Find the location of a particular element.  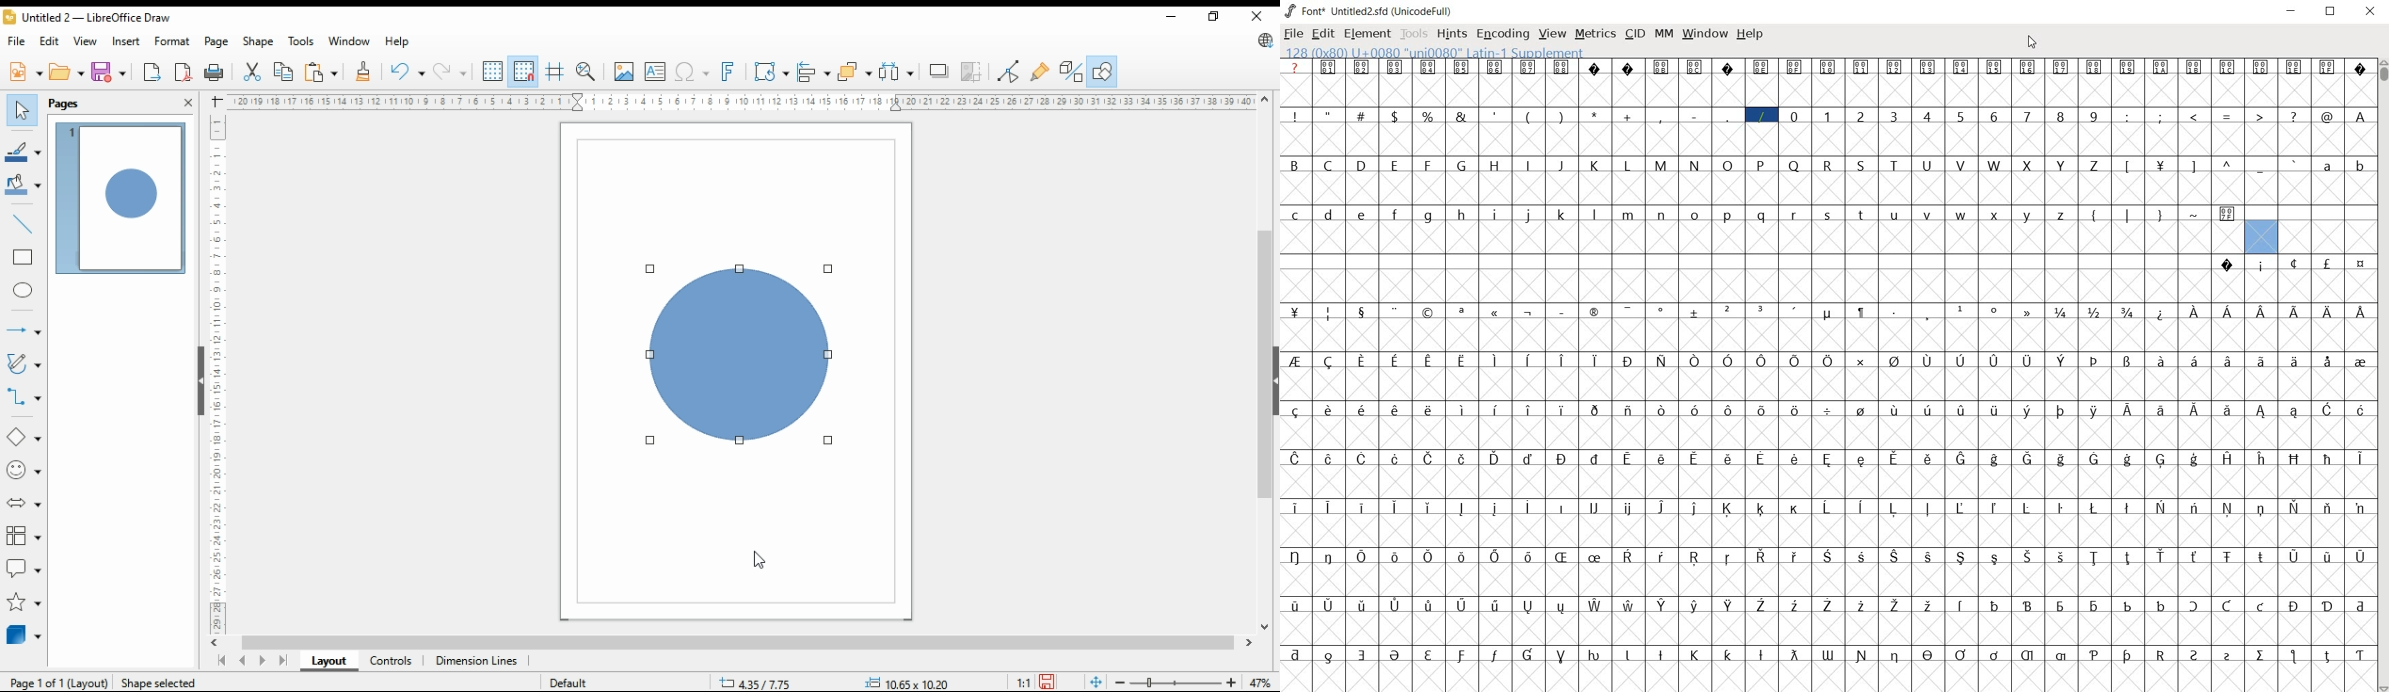

glyph is located at coordinates (1761, 458).